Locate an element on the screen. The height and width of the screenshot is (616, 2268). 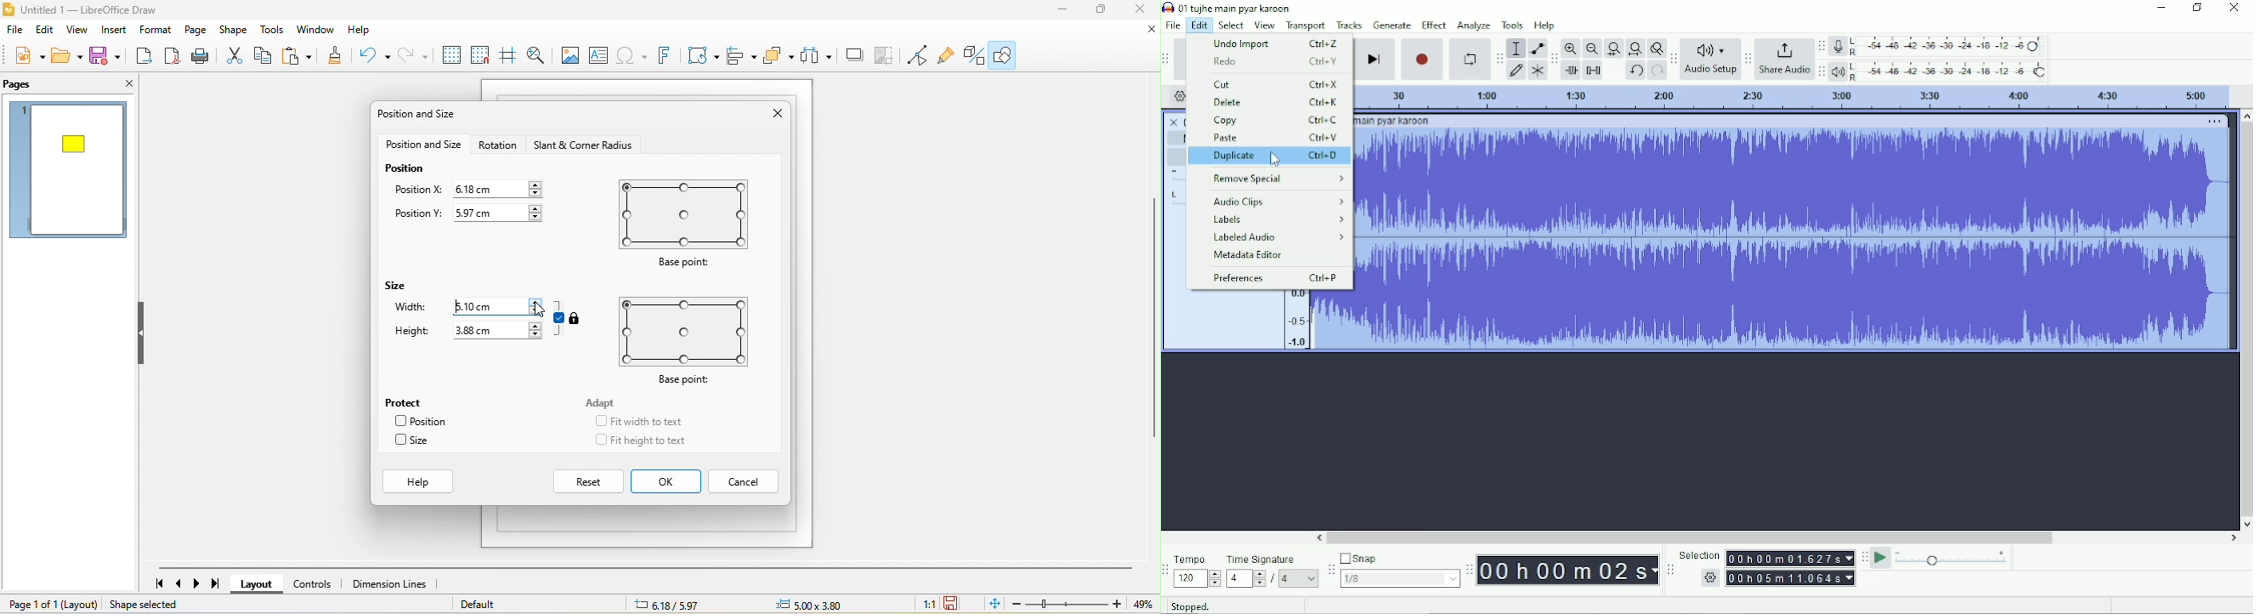
cursor movement is located at coordinates (540, 309).